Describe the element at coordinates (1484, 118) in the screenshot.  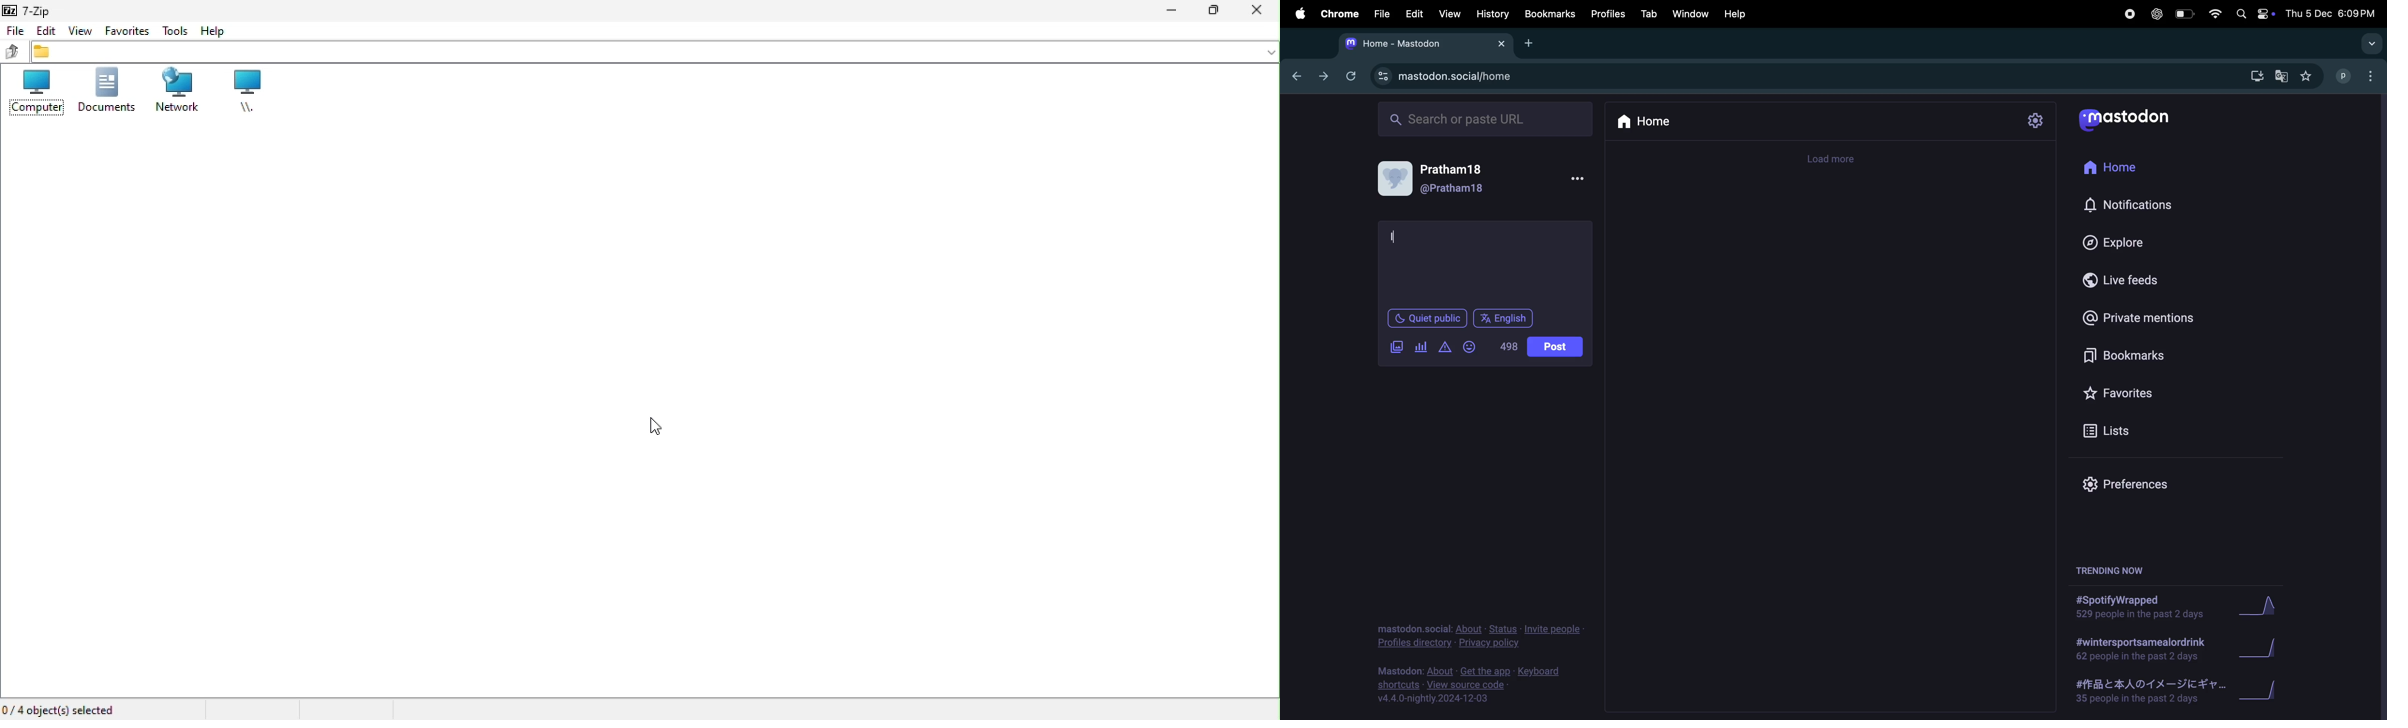
I see `search bar` at that location.